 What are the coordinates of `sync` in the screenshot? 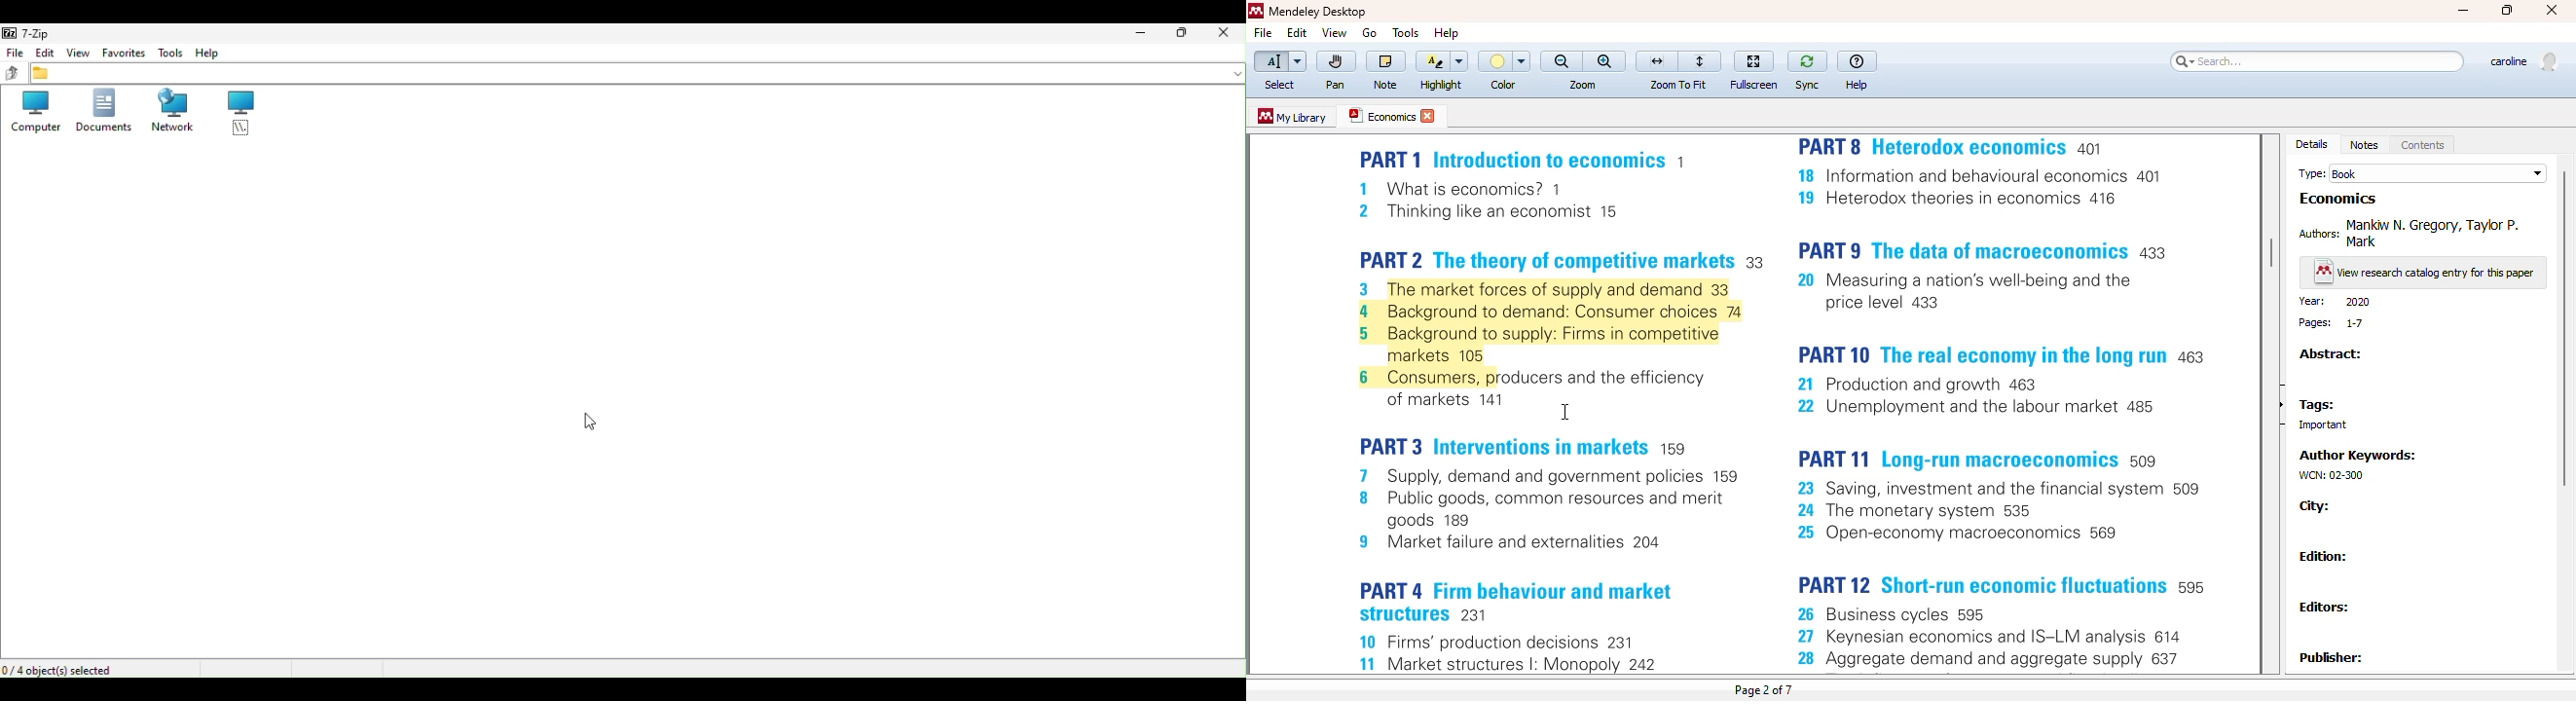 It's located at (1807, 85).